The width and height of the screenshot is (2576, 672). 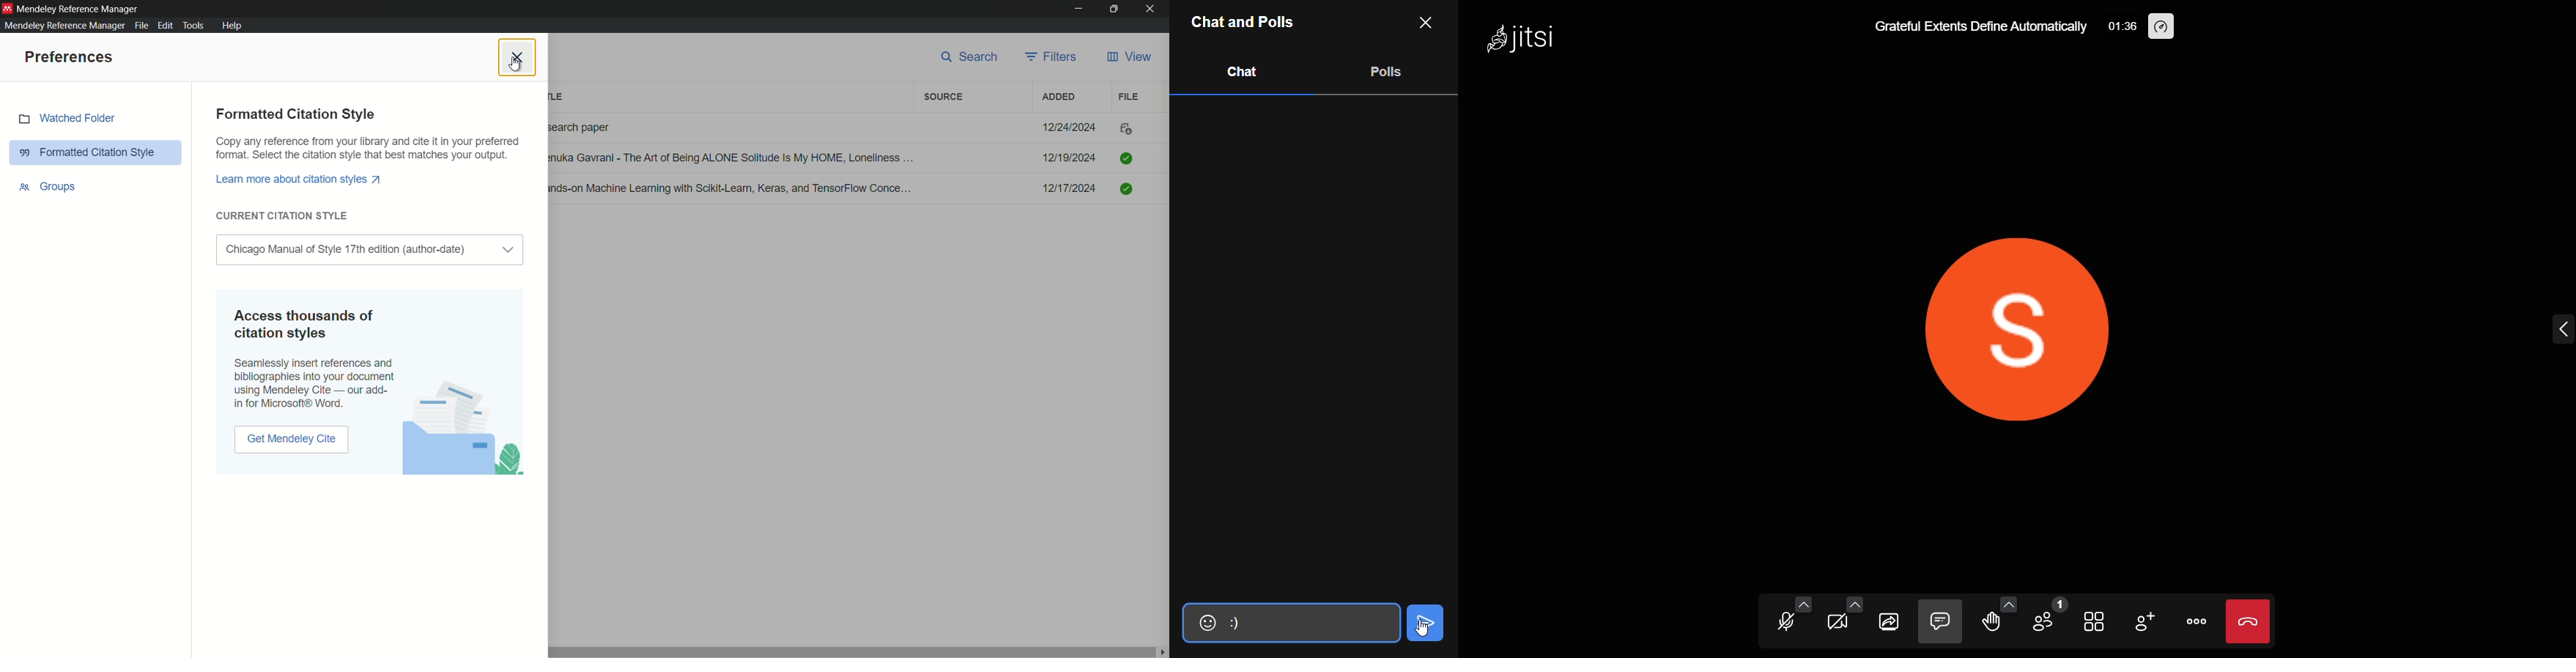 What do you see at coordinates (2198, 620) in the screenshot?
I see `more` at bounding box center [2198, 620].